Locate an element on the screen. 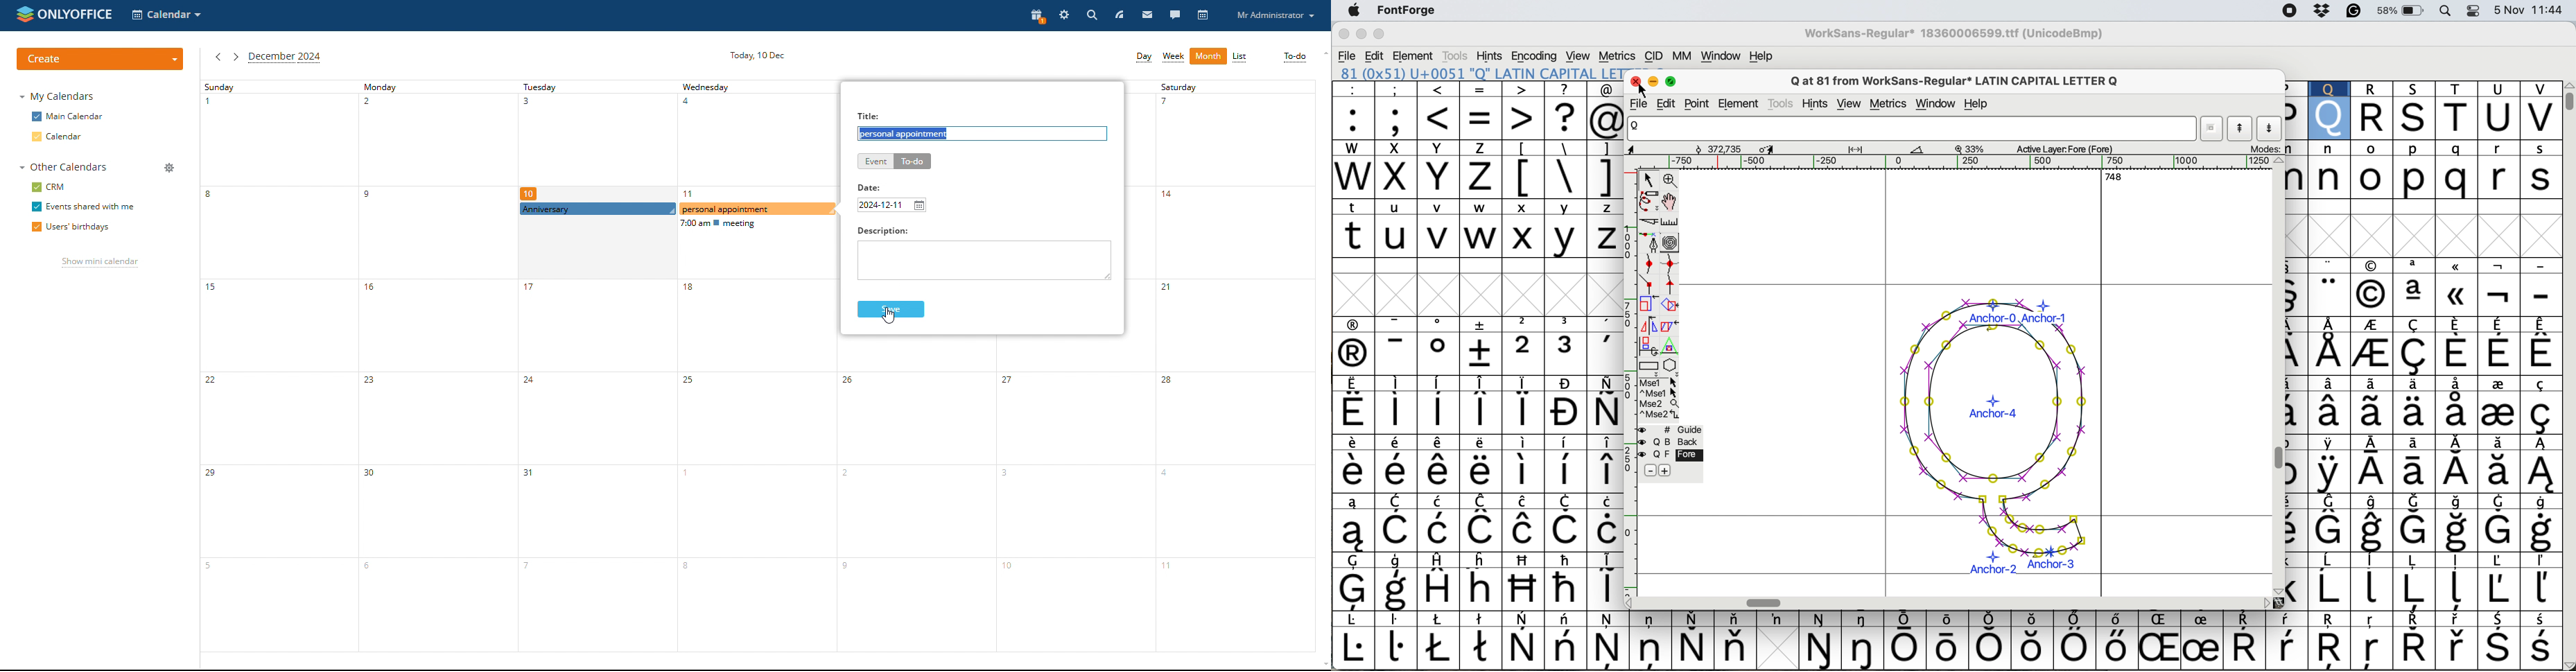 Image resolution: width=2576 pixels, height=672 pixels. search is located at coordinates (1090, 15).